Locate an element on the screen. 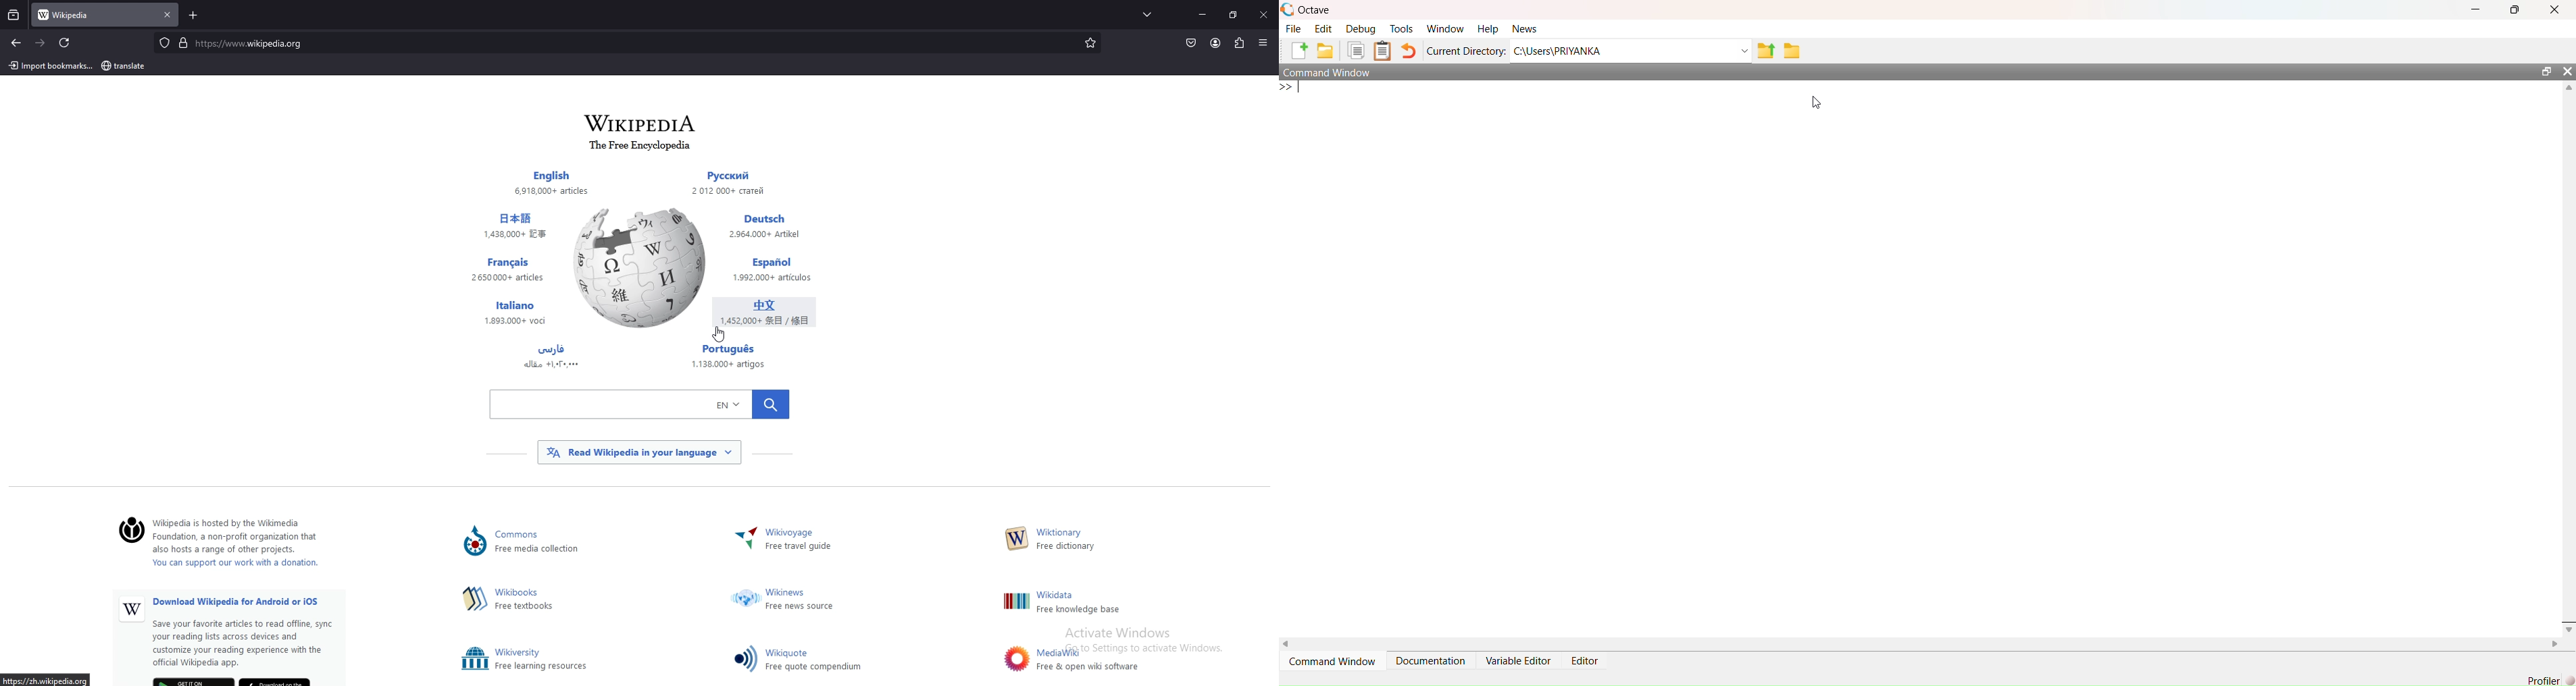 The width and height of the screenshot is (2576, 700).  is located at coordinates (640, 268).